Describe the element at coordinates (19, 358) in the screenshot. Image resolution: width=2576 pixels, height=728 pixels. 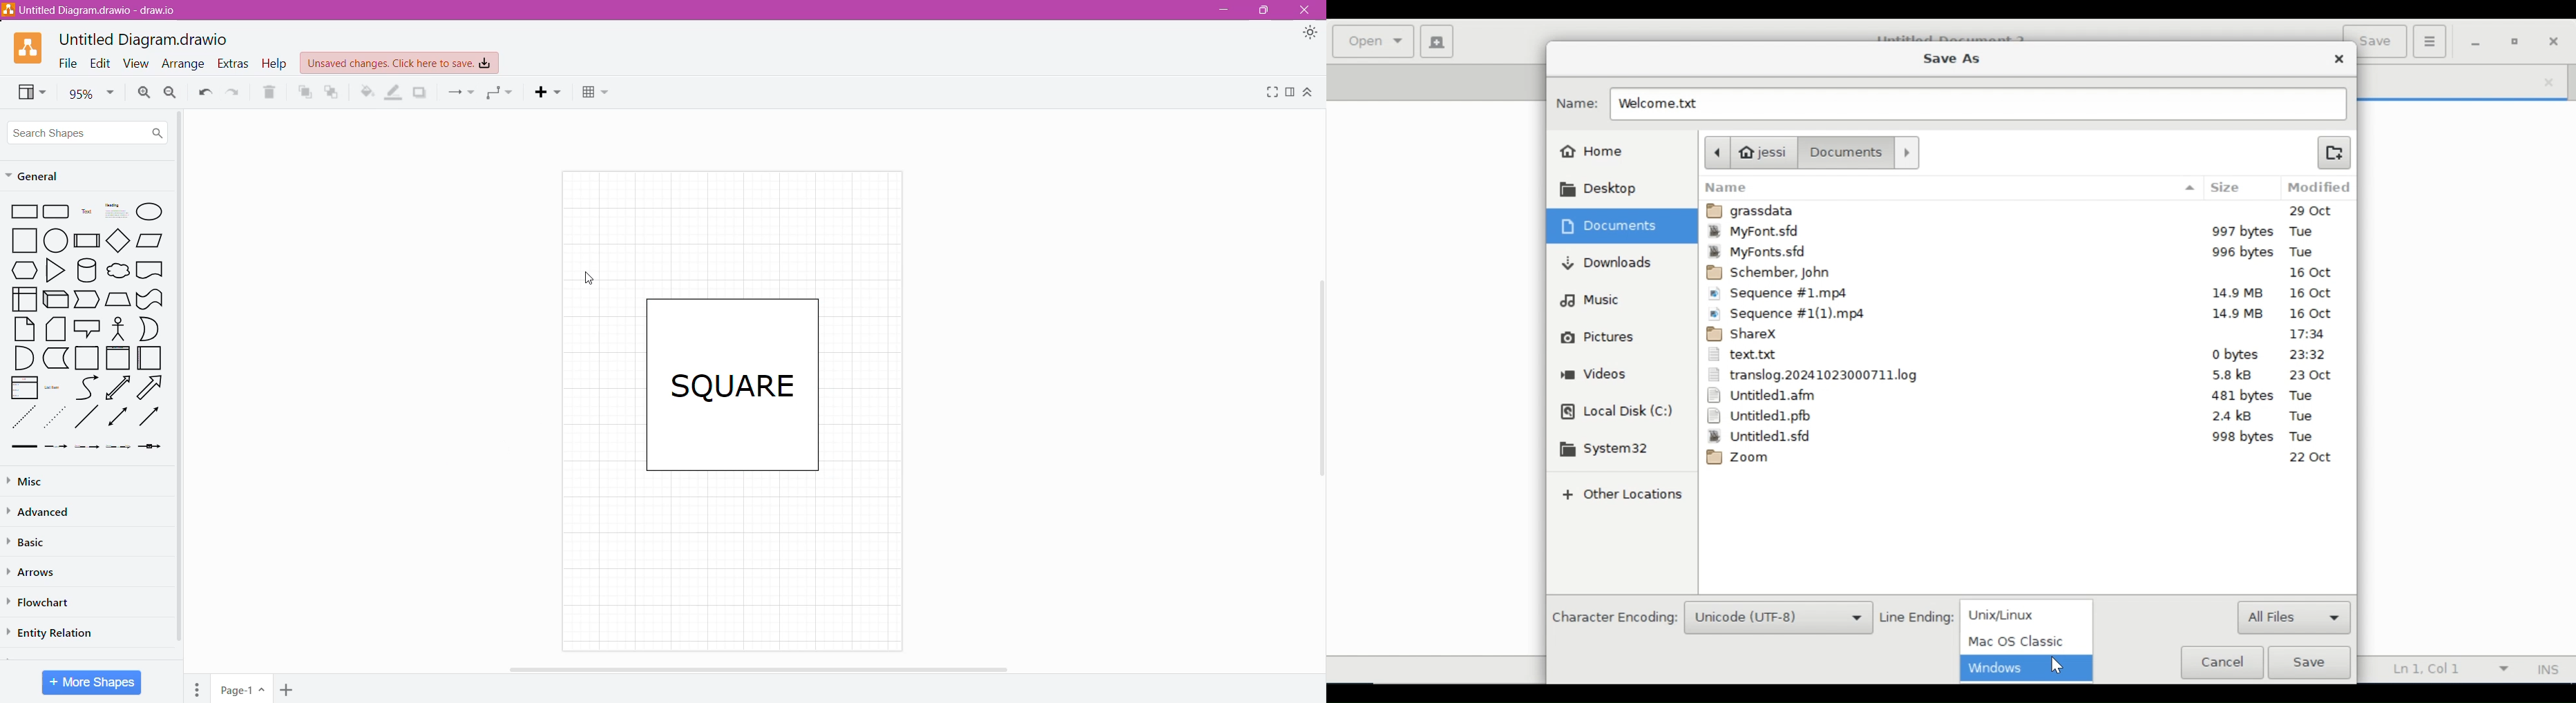
I see `Quarter Circle` at that location.